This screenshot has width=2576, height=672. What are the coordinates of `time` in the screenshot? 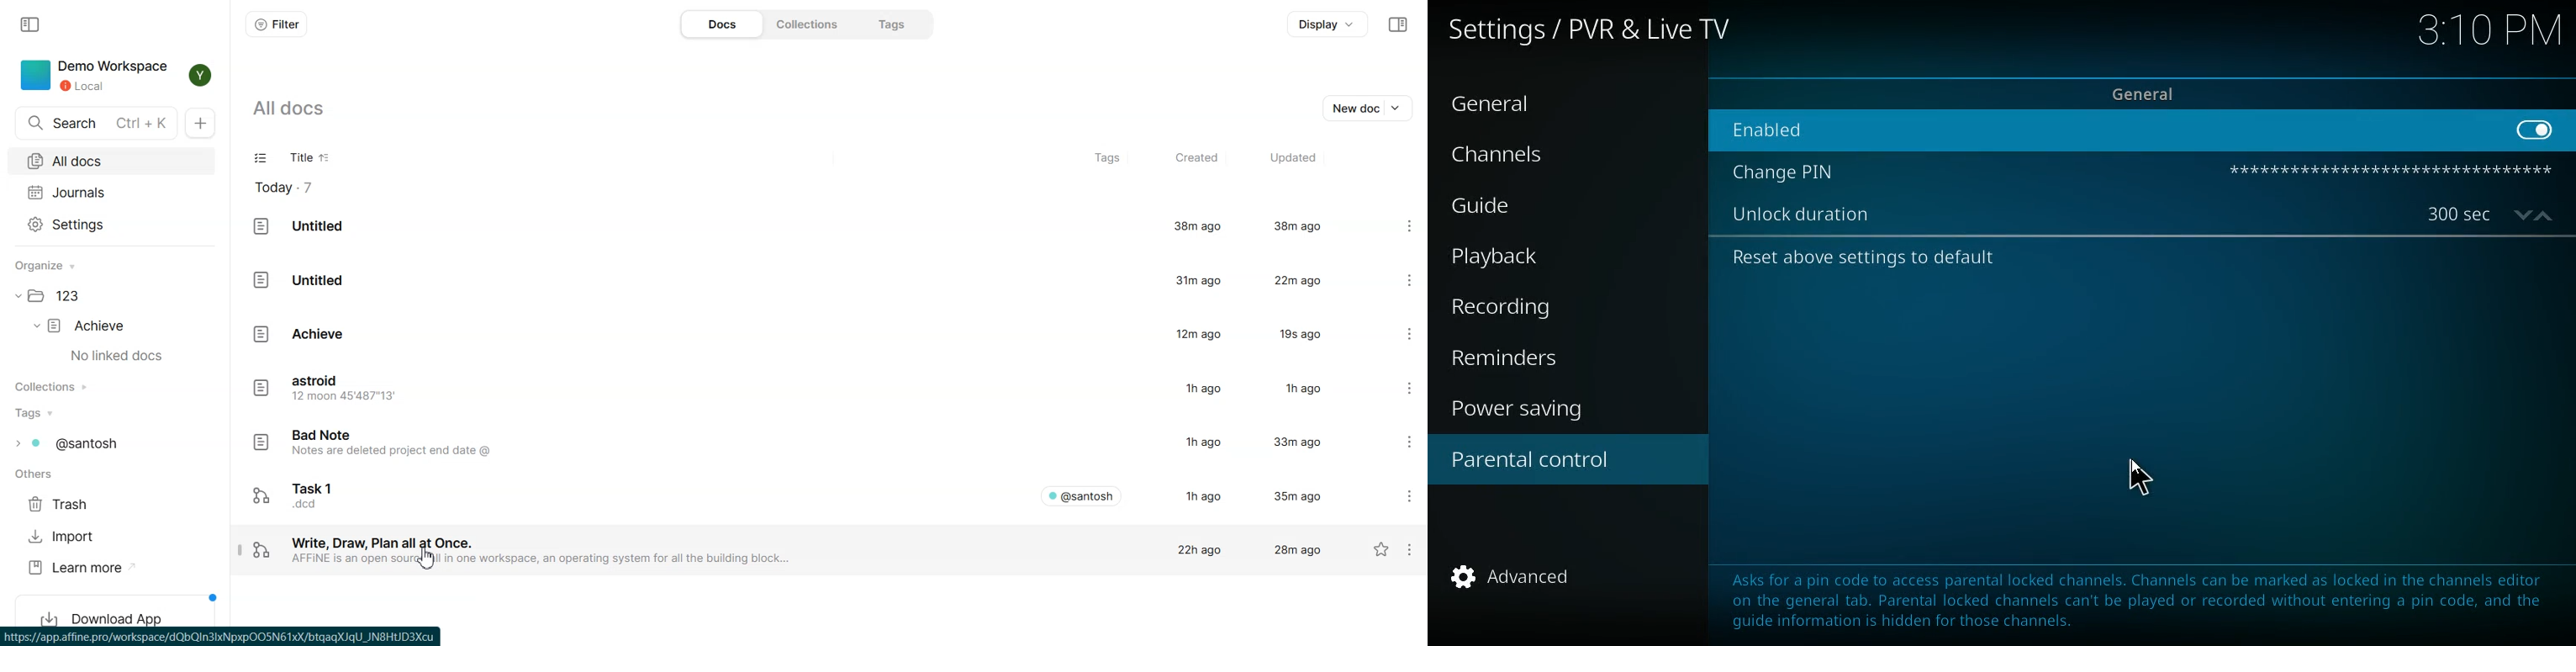 It's located at (2489, 34).